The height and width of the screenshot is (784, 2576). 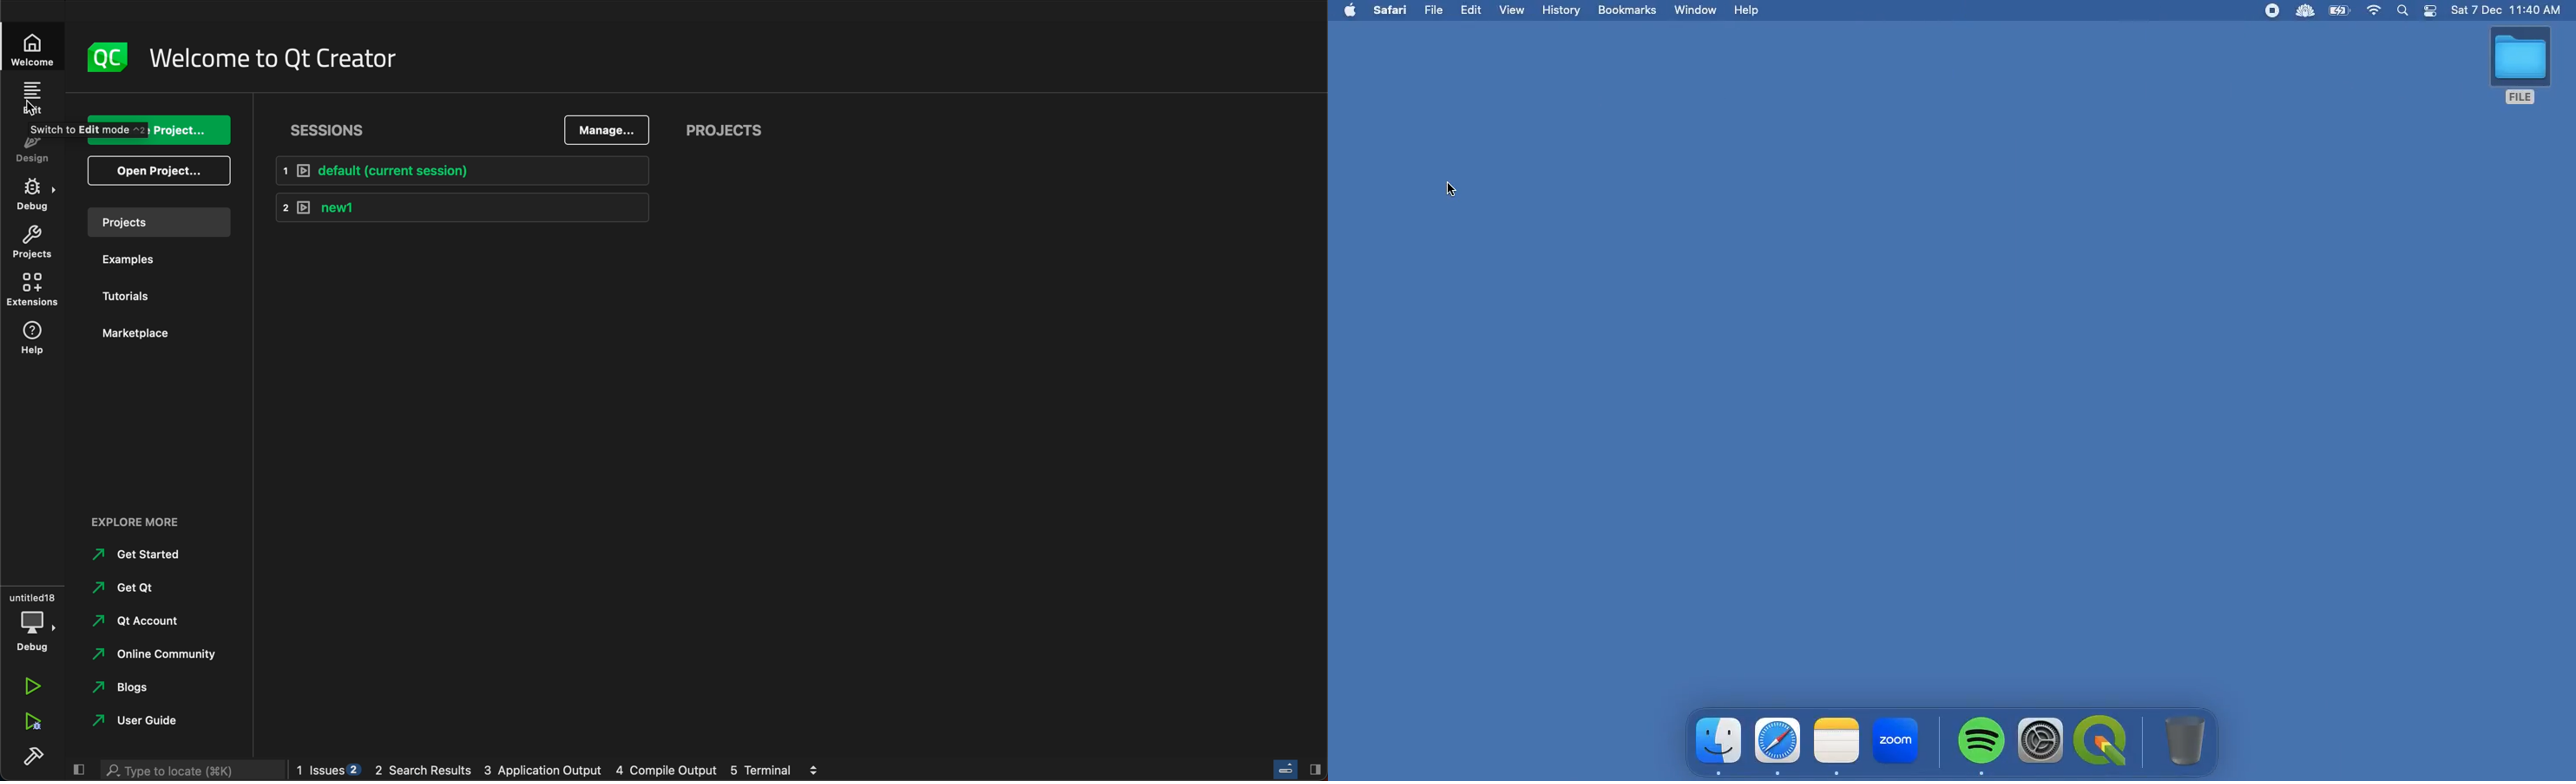 What do you see at coordinates (1436, 10) in the screenshot?
I see `File` at bounding box center [1436, 10].